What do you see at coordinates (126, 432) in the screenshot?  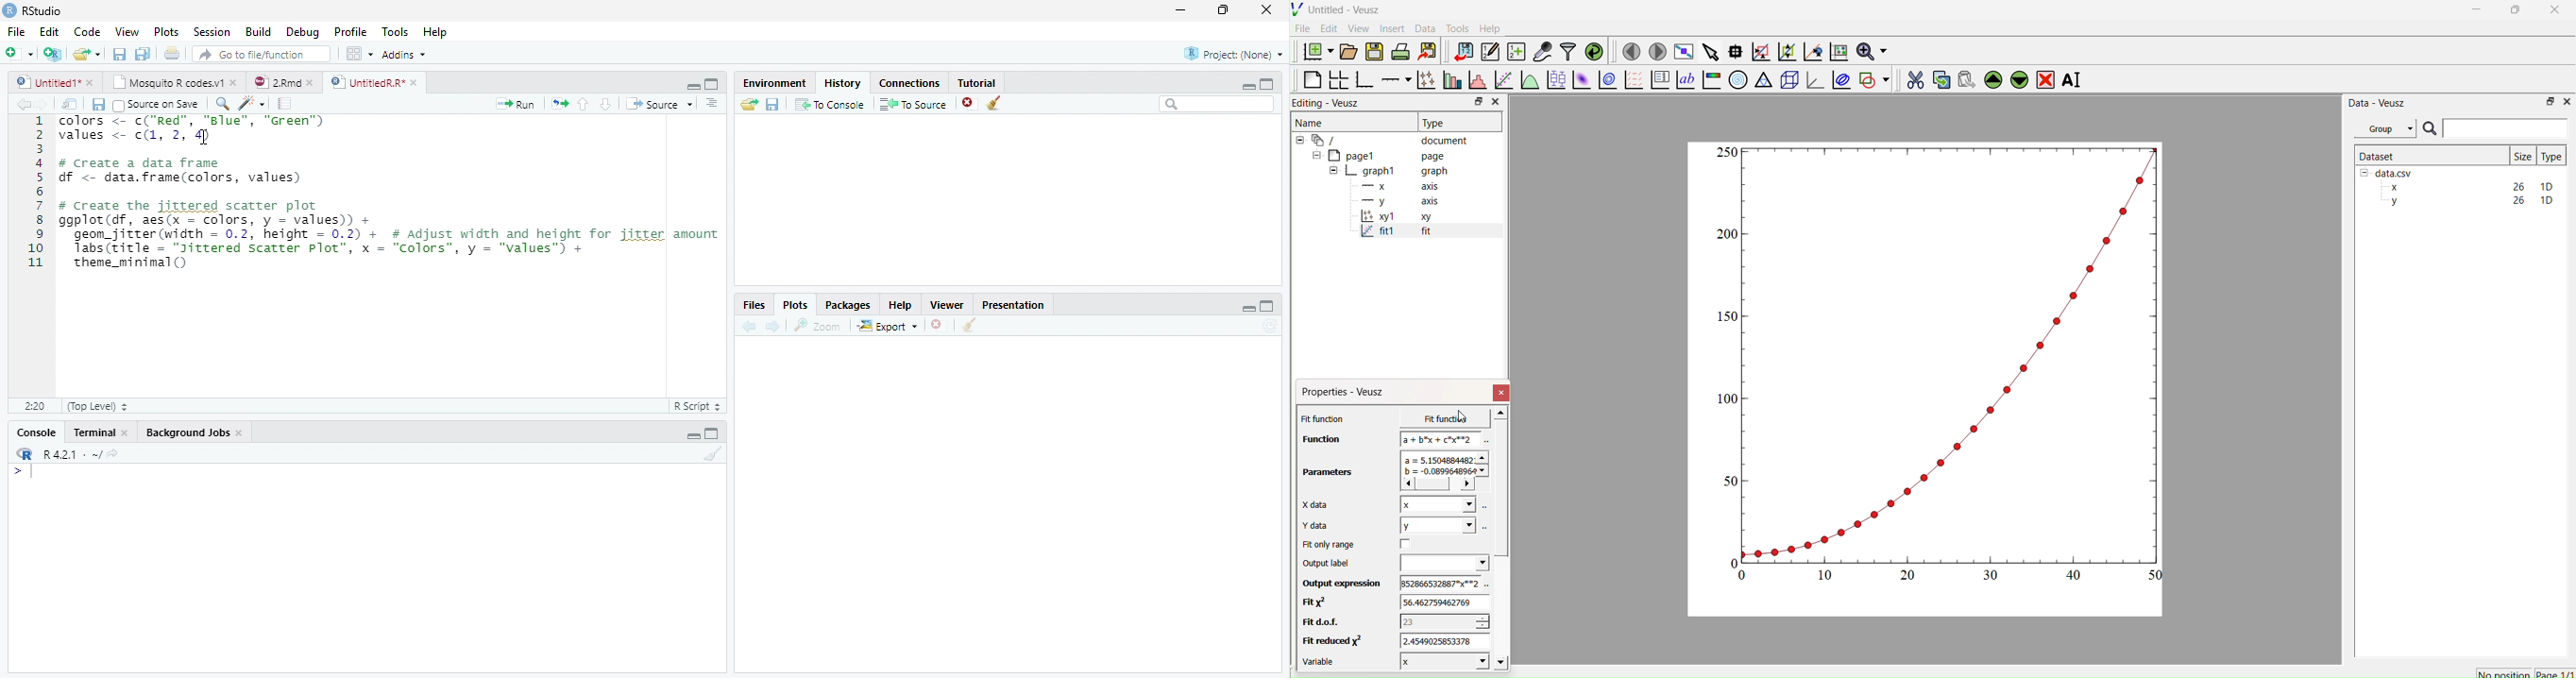 I see `close` at bounding box center [126, 432].